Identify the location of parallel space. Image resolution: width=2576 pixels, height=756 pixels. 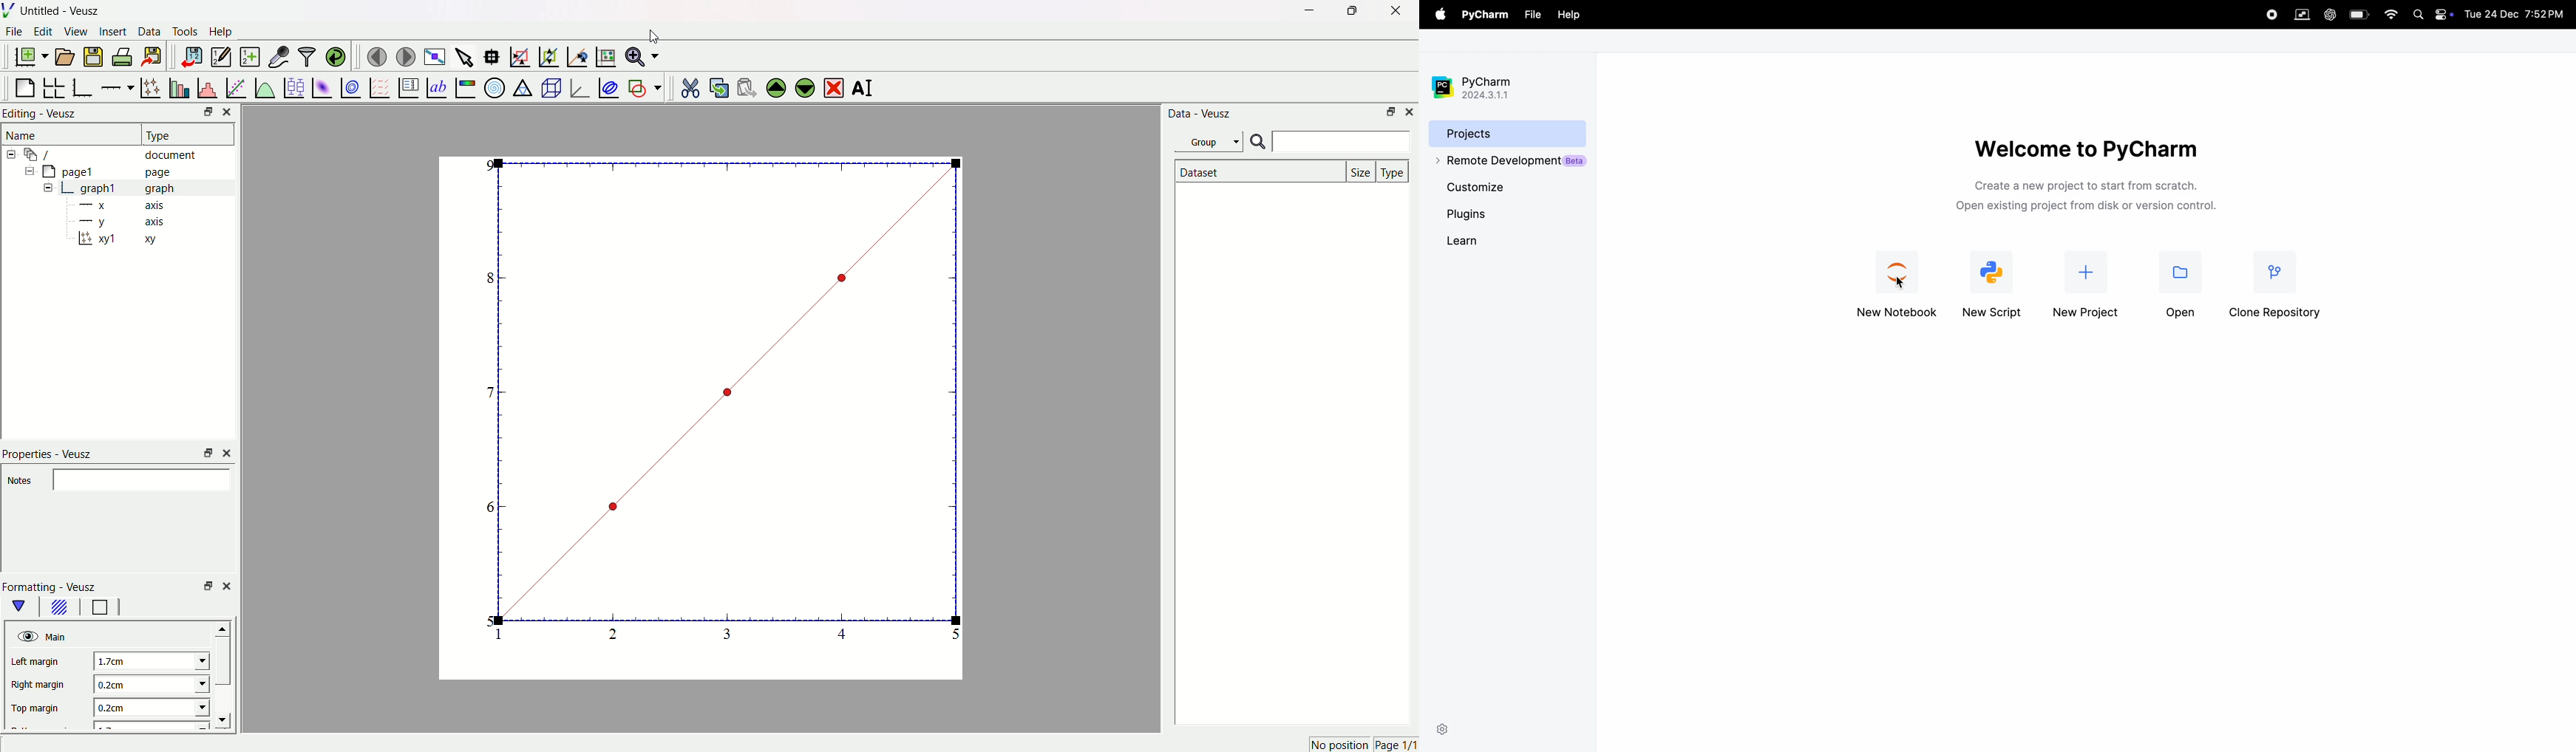
(2300, 17).